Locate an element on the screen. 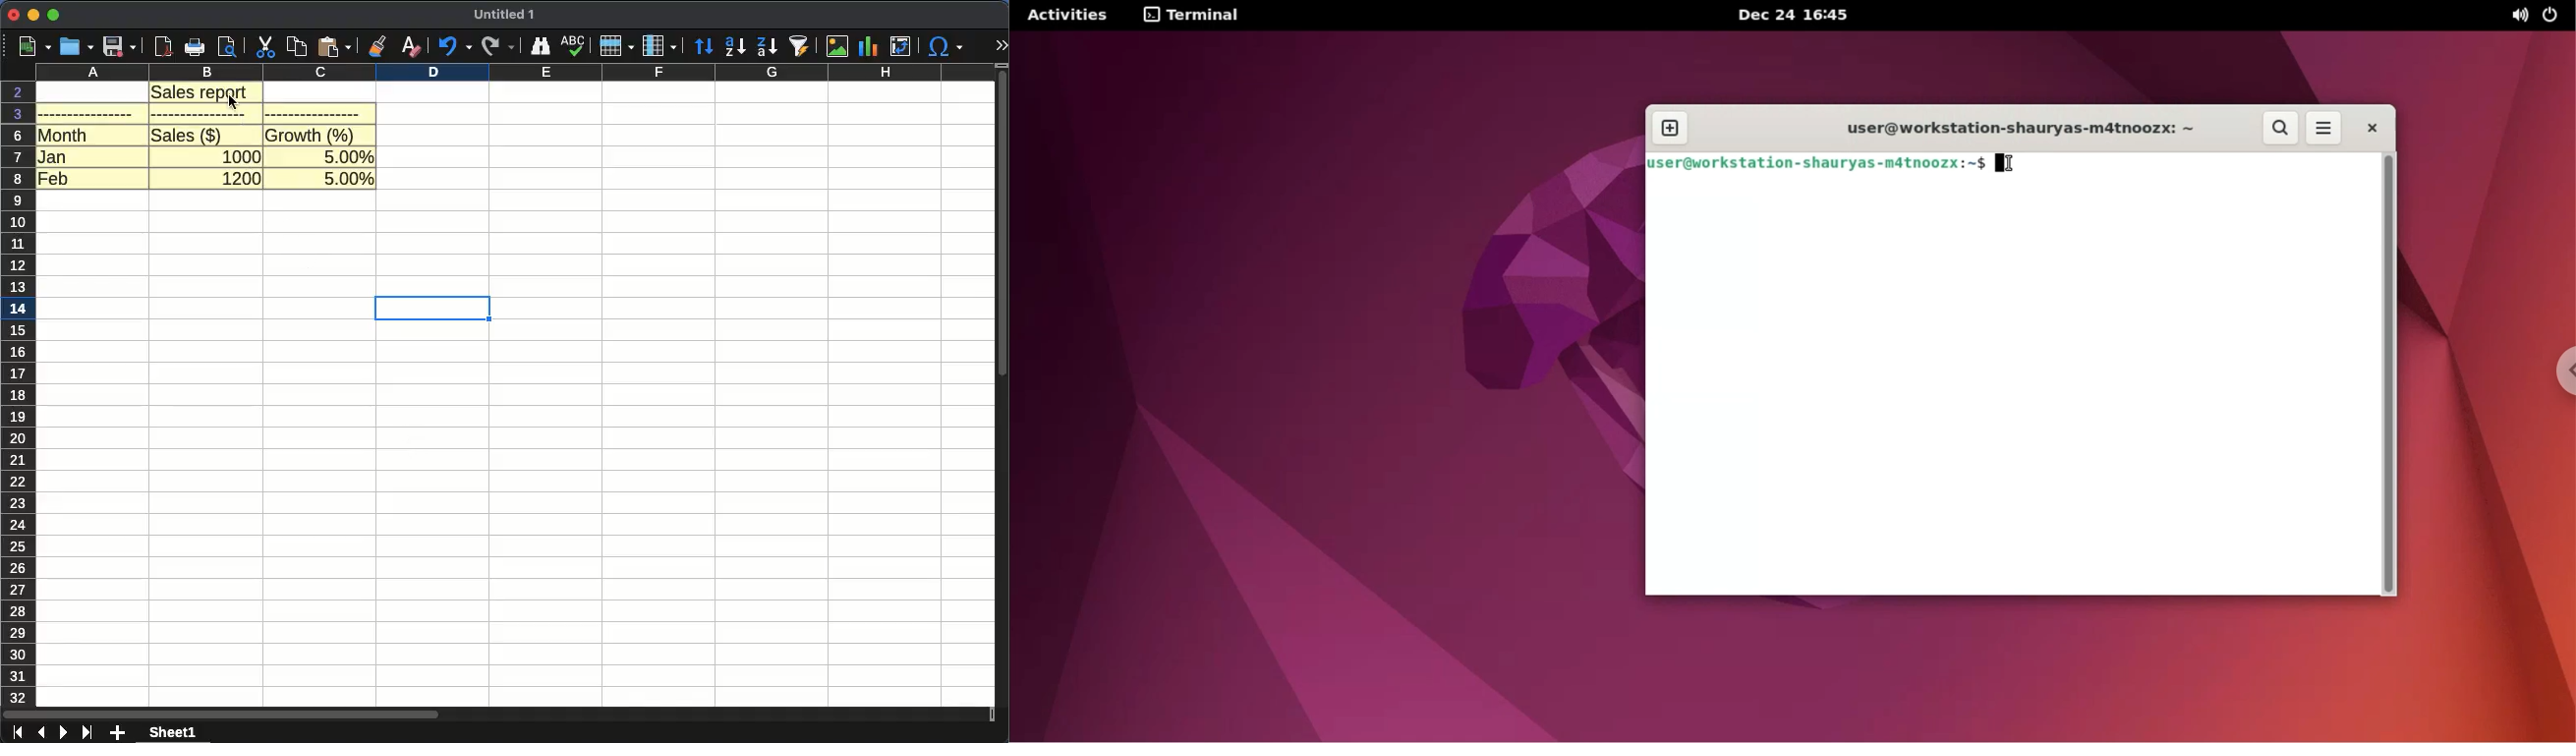 The image size is (2576, 756). sort is located at coordinates (705, 47).